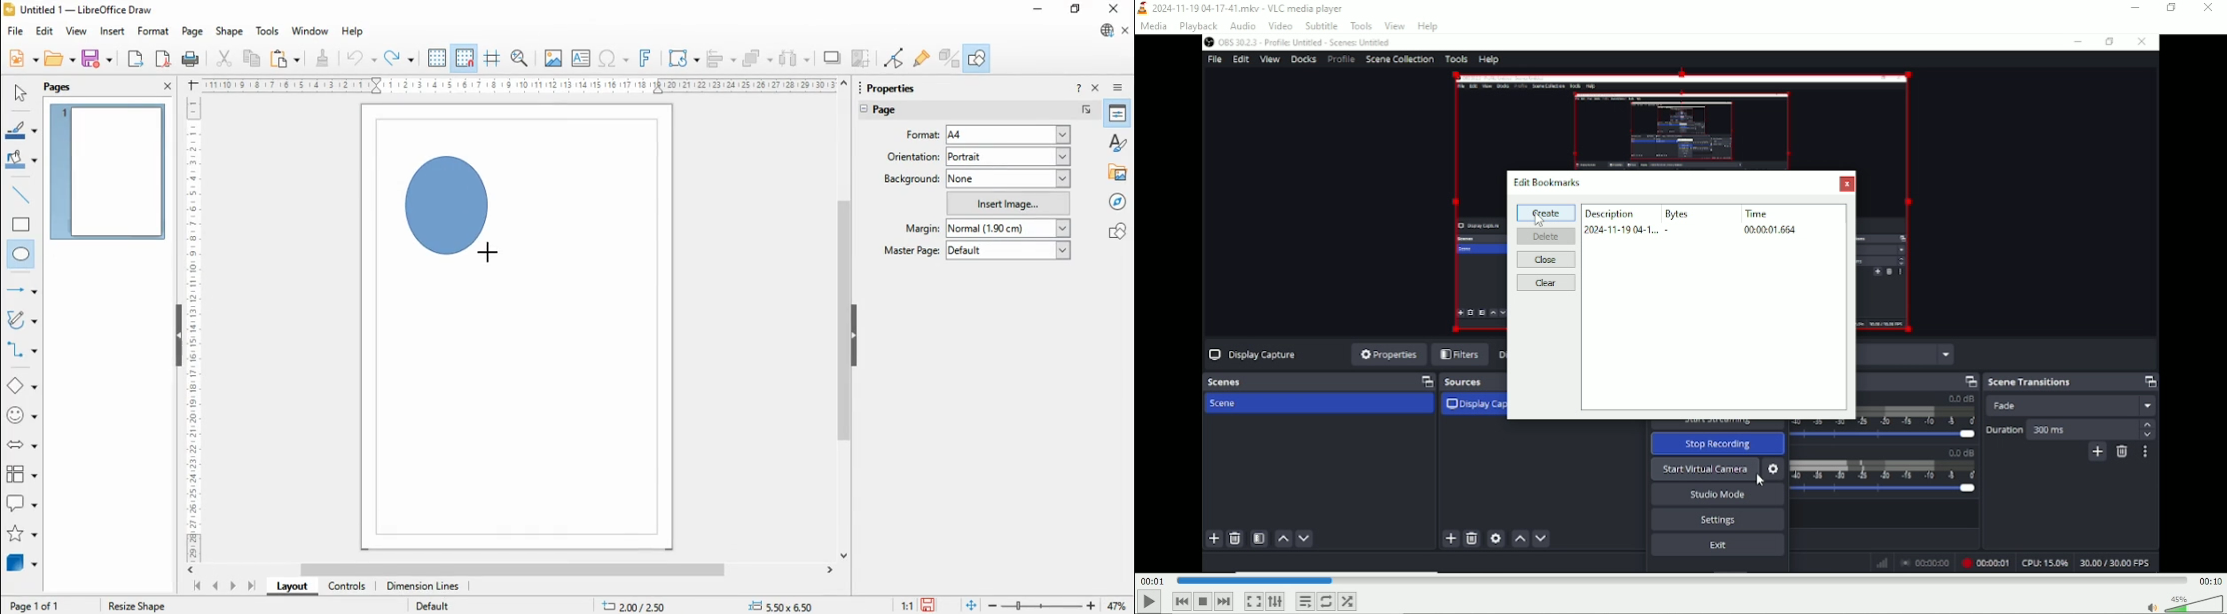 Image resolution: width=2240 pixels, height=616 pixels. I want to click on Stop playback, so click(1203, 601).